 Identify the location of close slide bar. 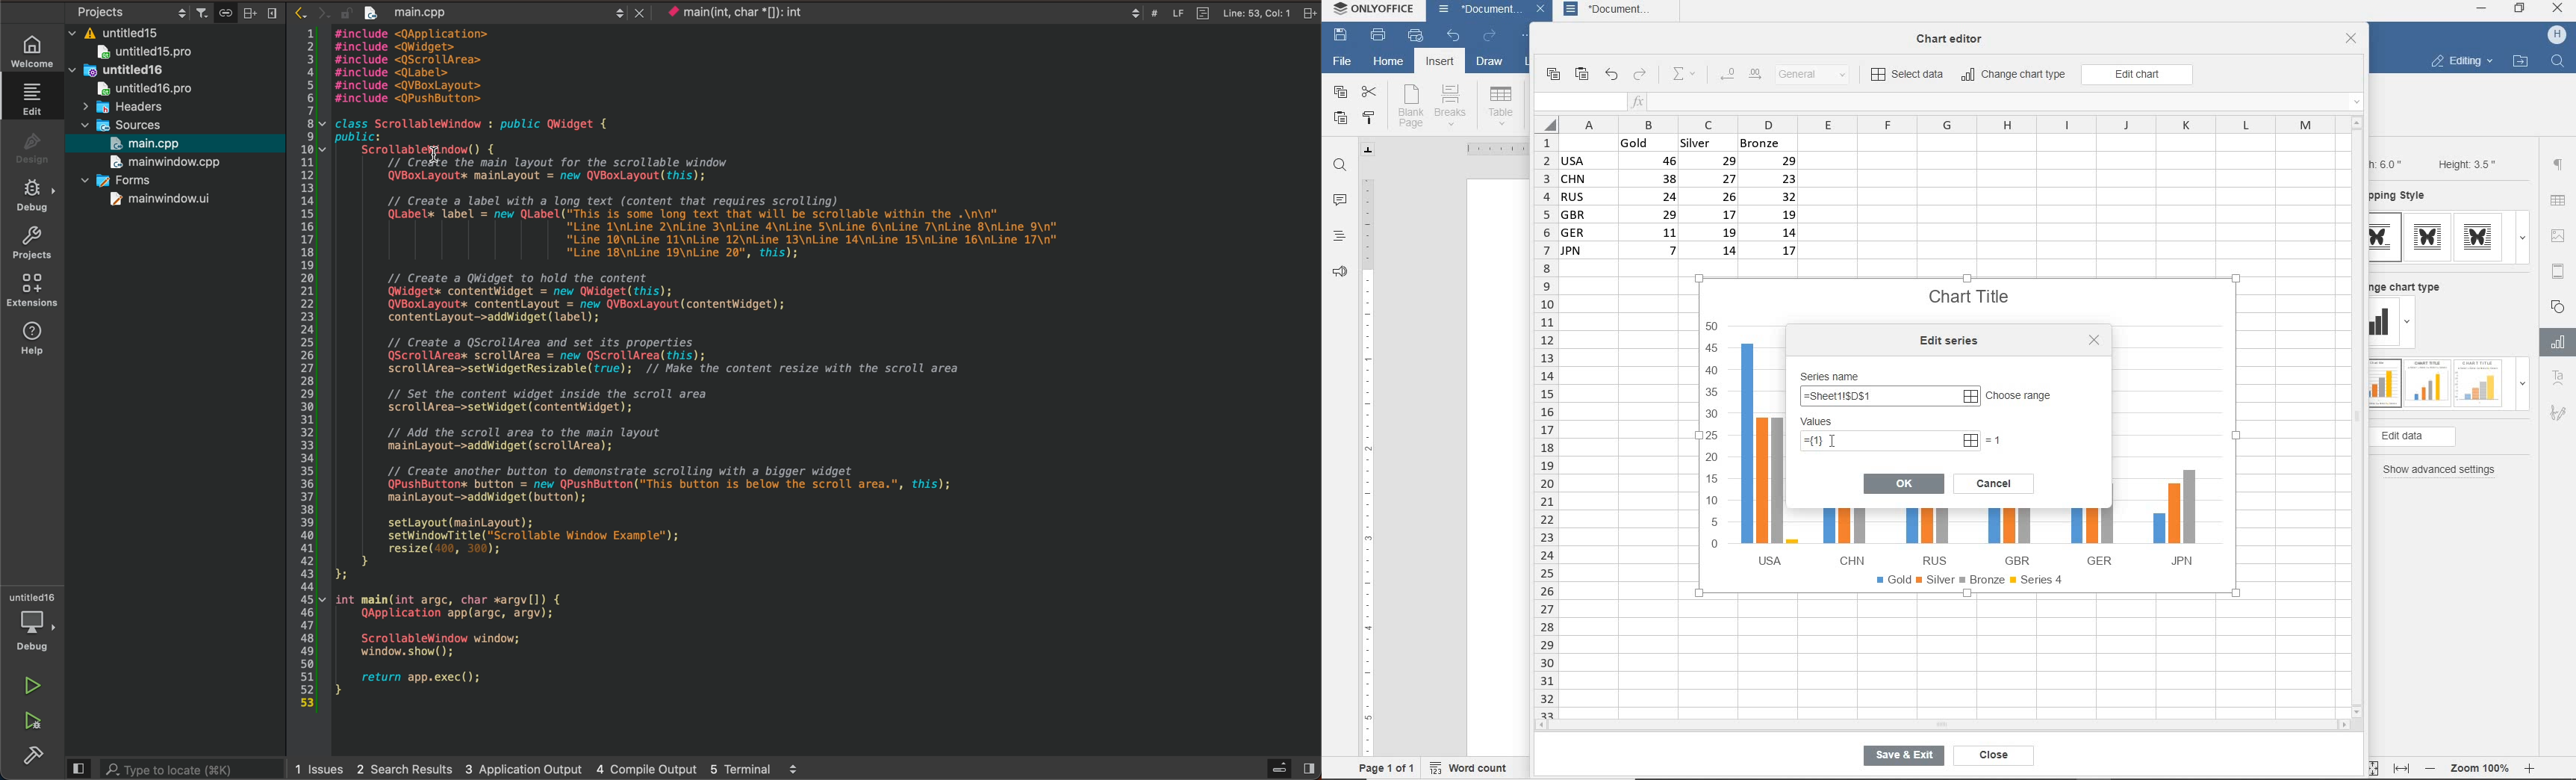
(79, 768).